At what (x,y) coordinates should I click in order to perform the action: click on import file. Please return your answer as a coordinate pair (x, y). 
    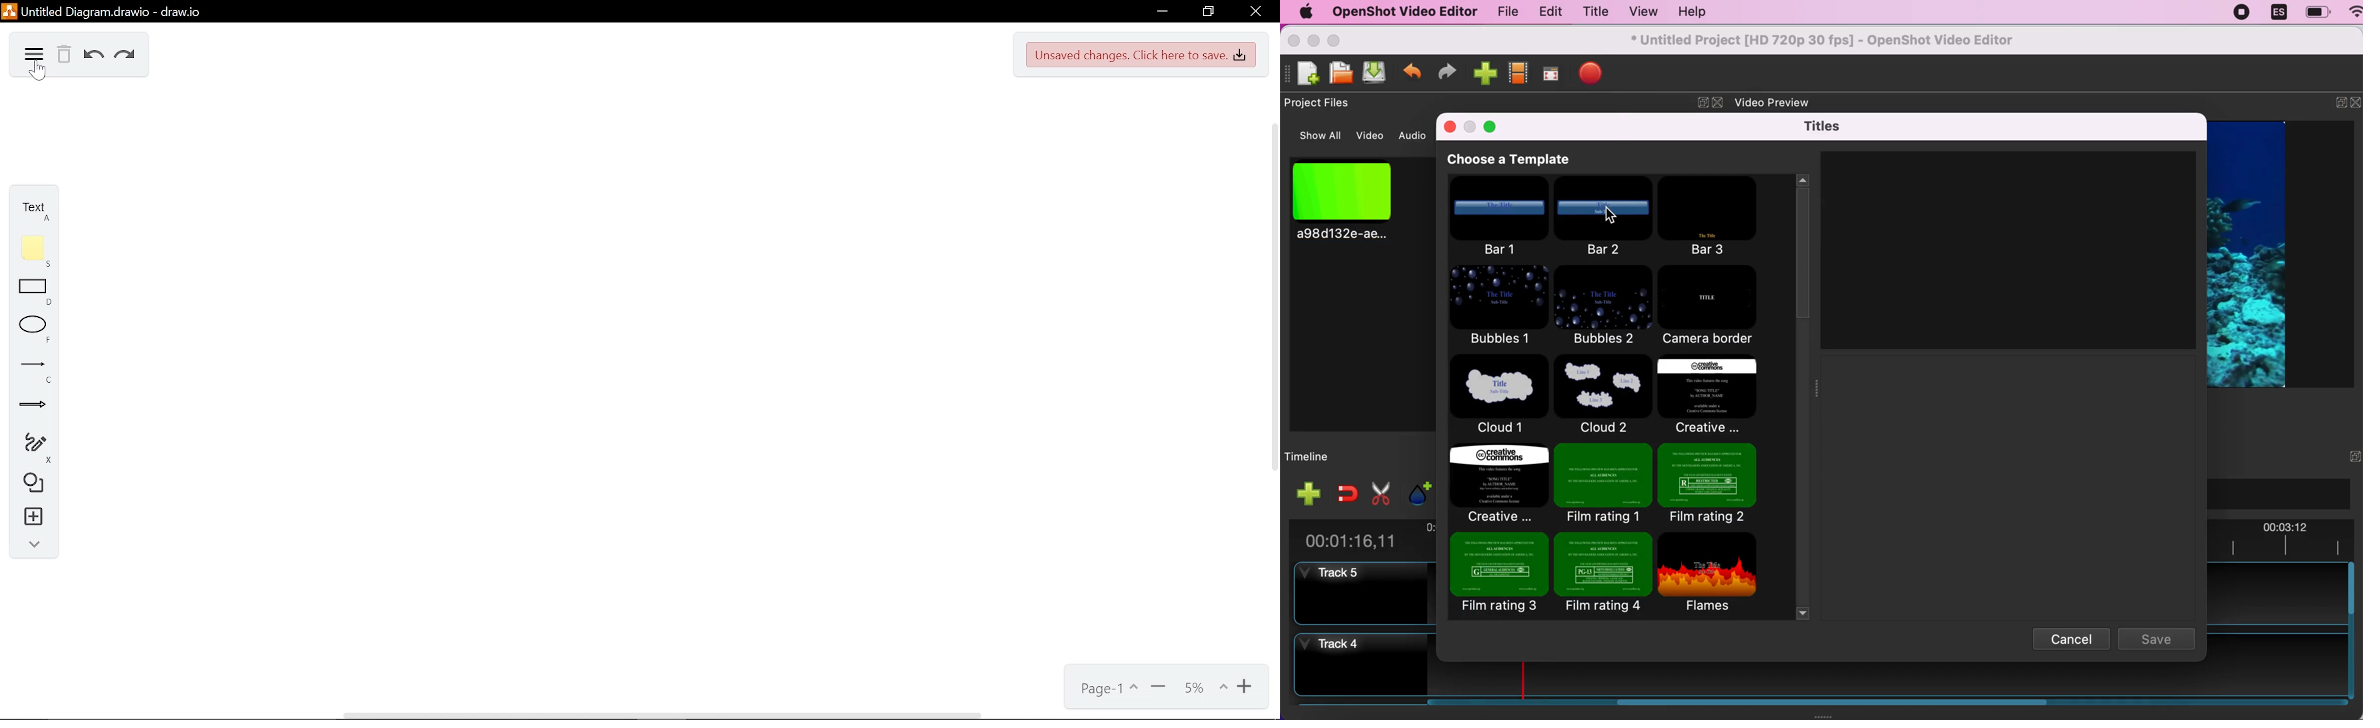
    Looking at the image, I should click on (1485, 73).